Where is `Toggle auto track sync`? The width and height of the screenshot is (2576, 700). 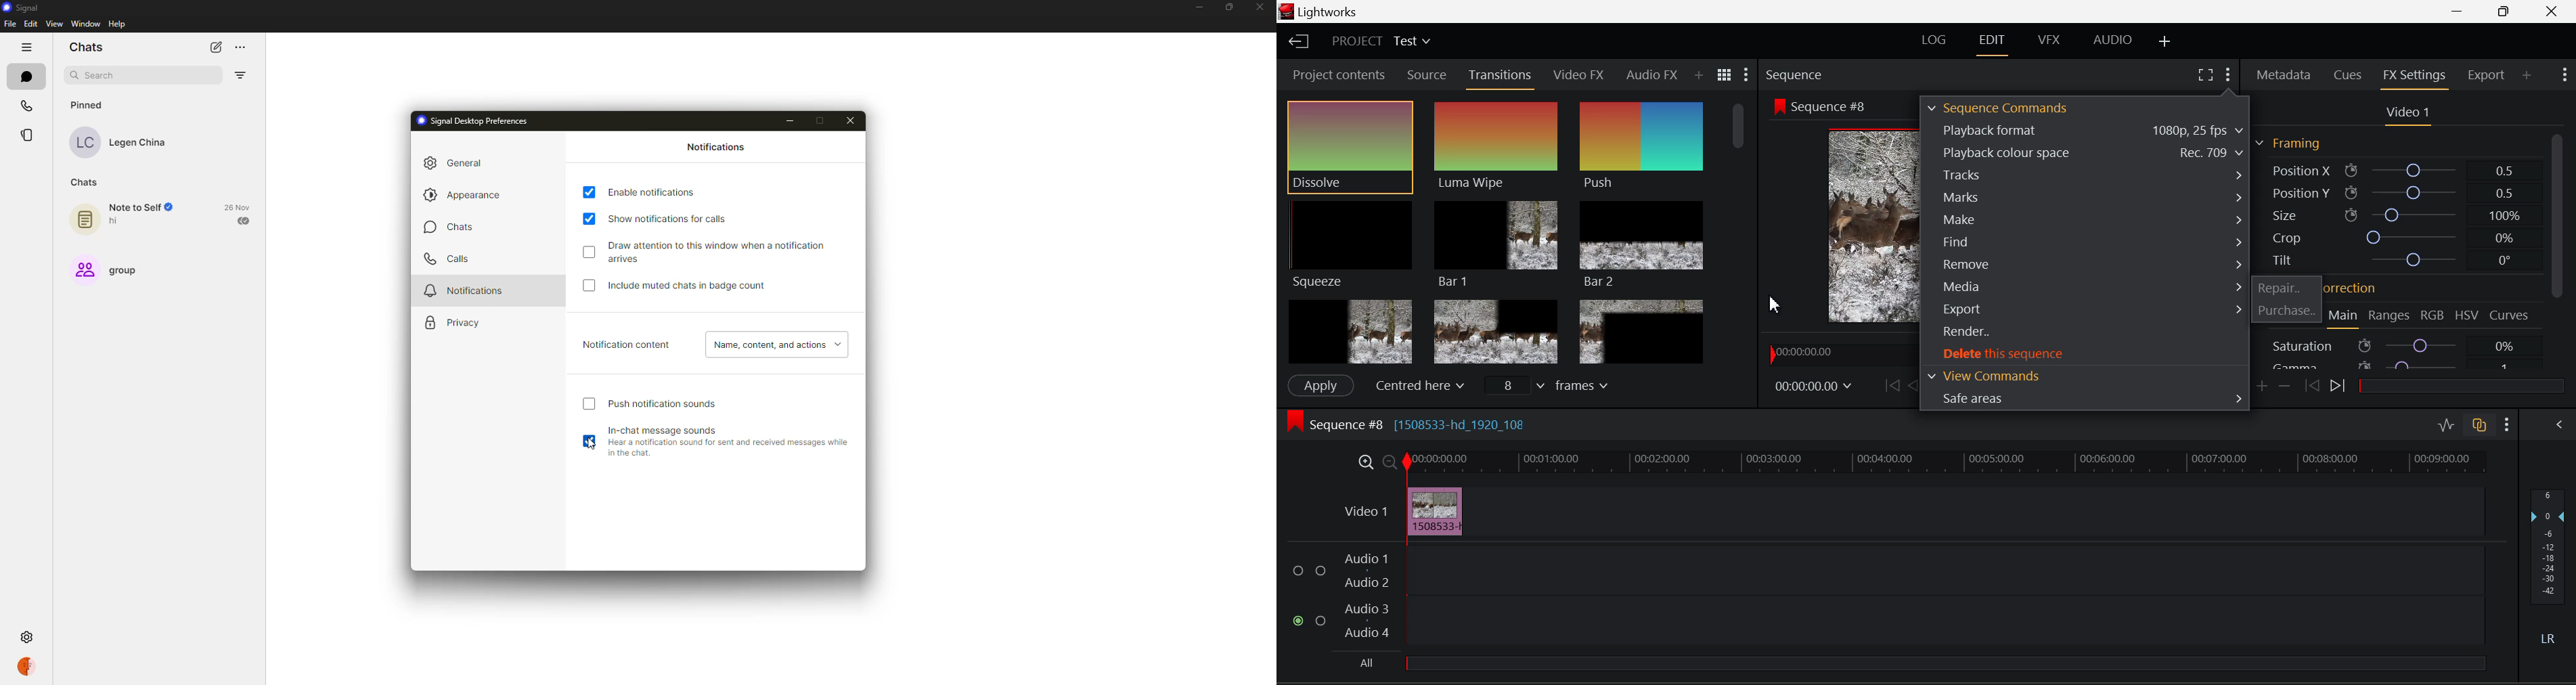
Toggle auto track sync is located at coordinates (2480, 426).